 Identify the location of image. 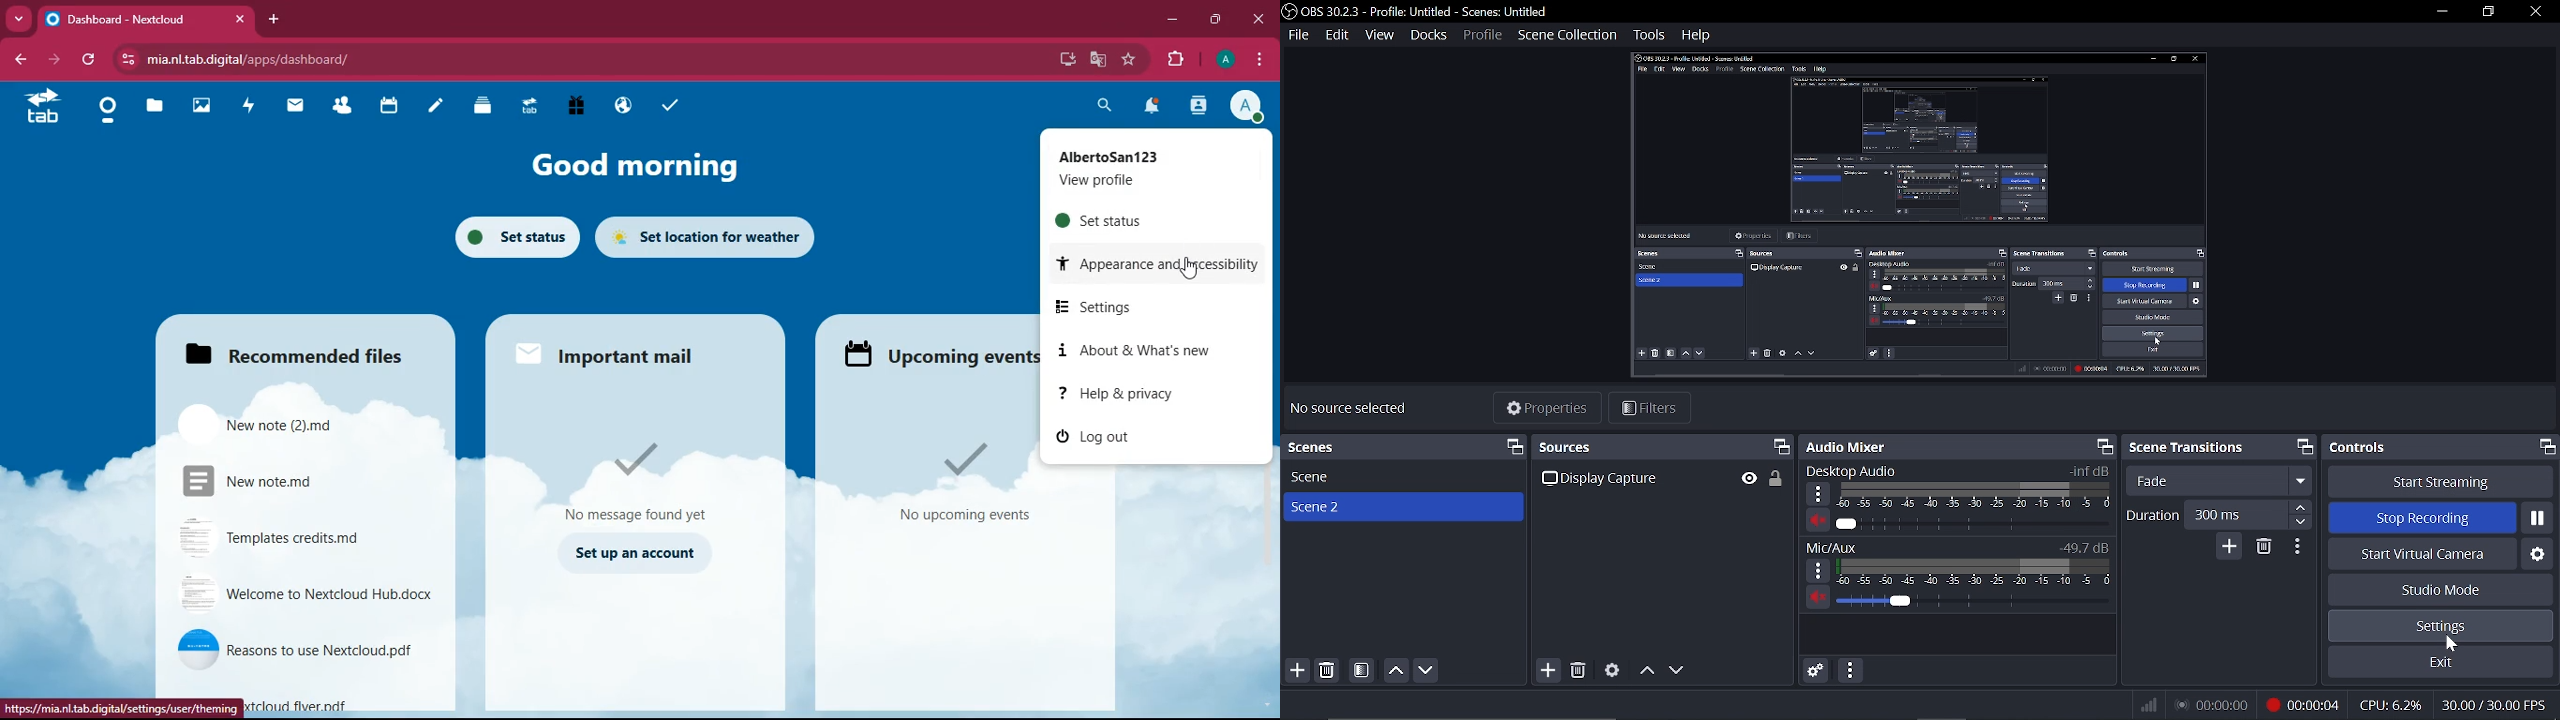
(203, 108).